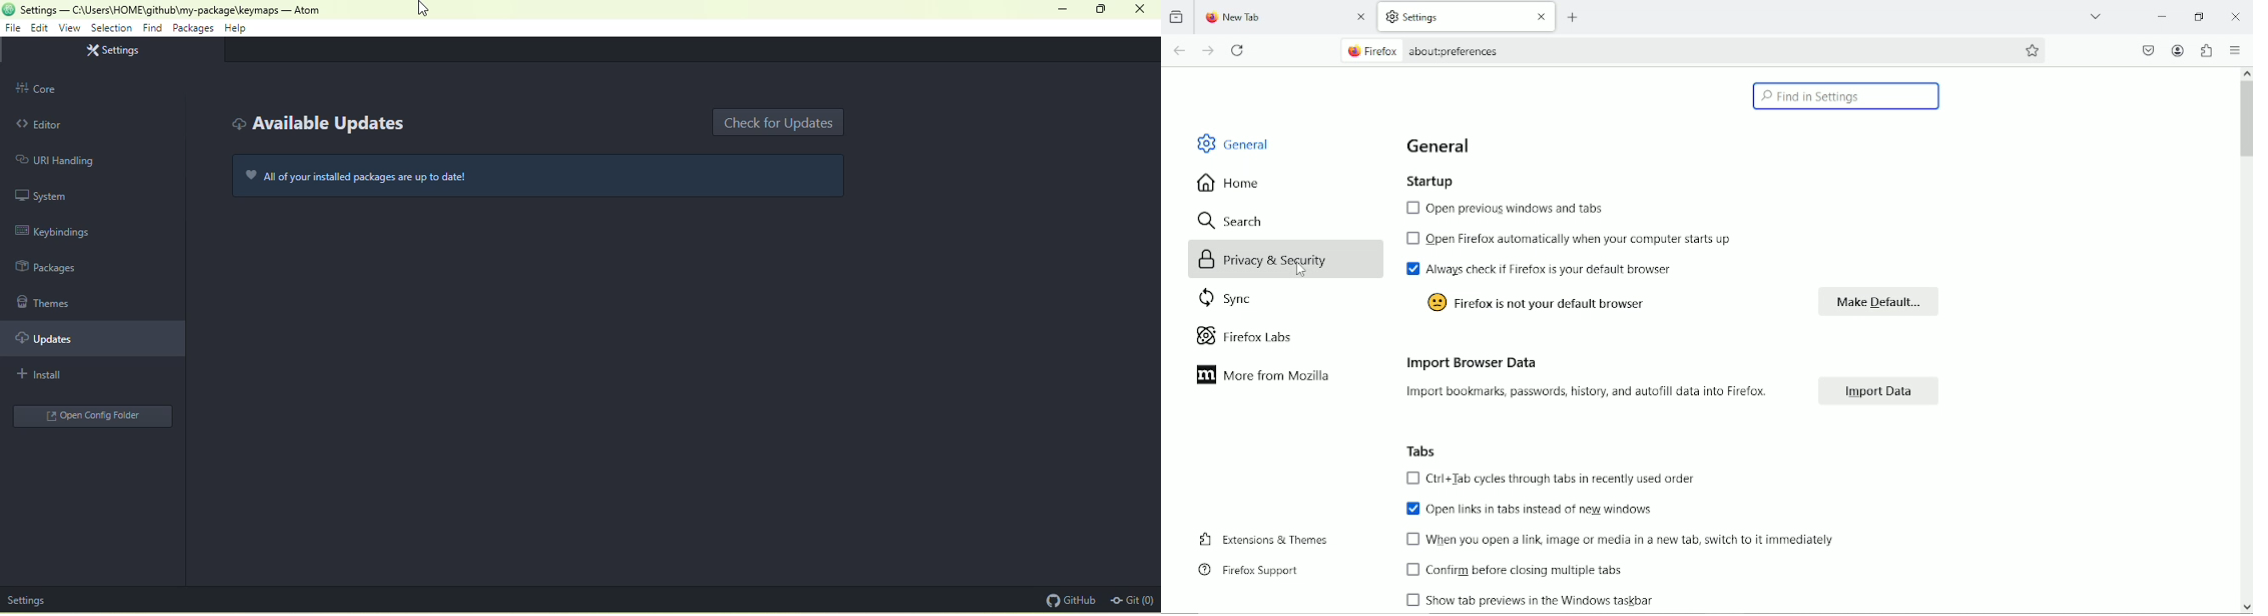 The height and width of the screenshot is (616, 2268). I want to click on sync, so click(1227, 297).